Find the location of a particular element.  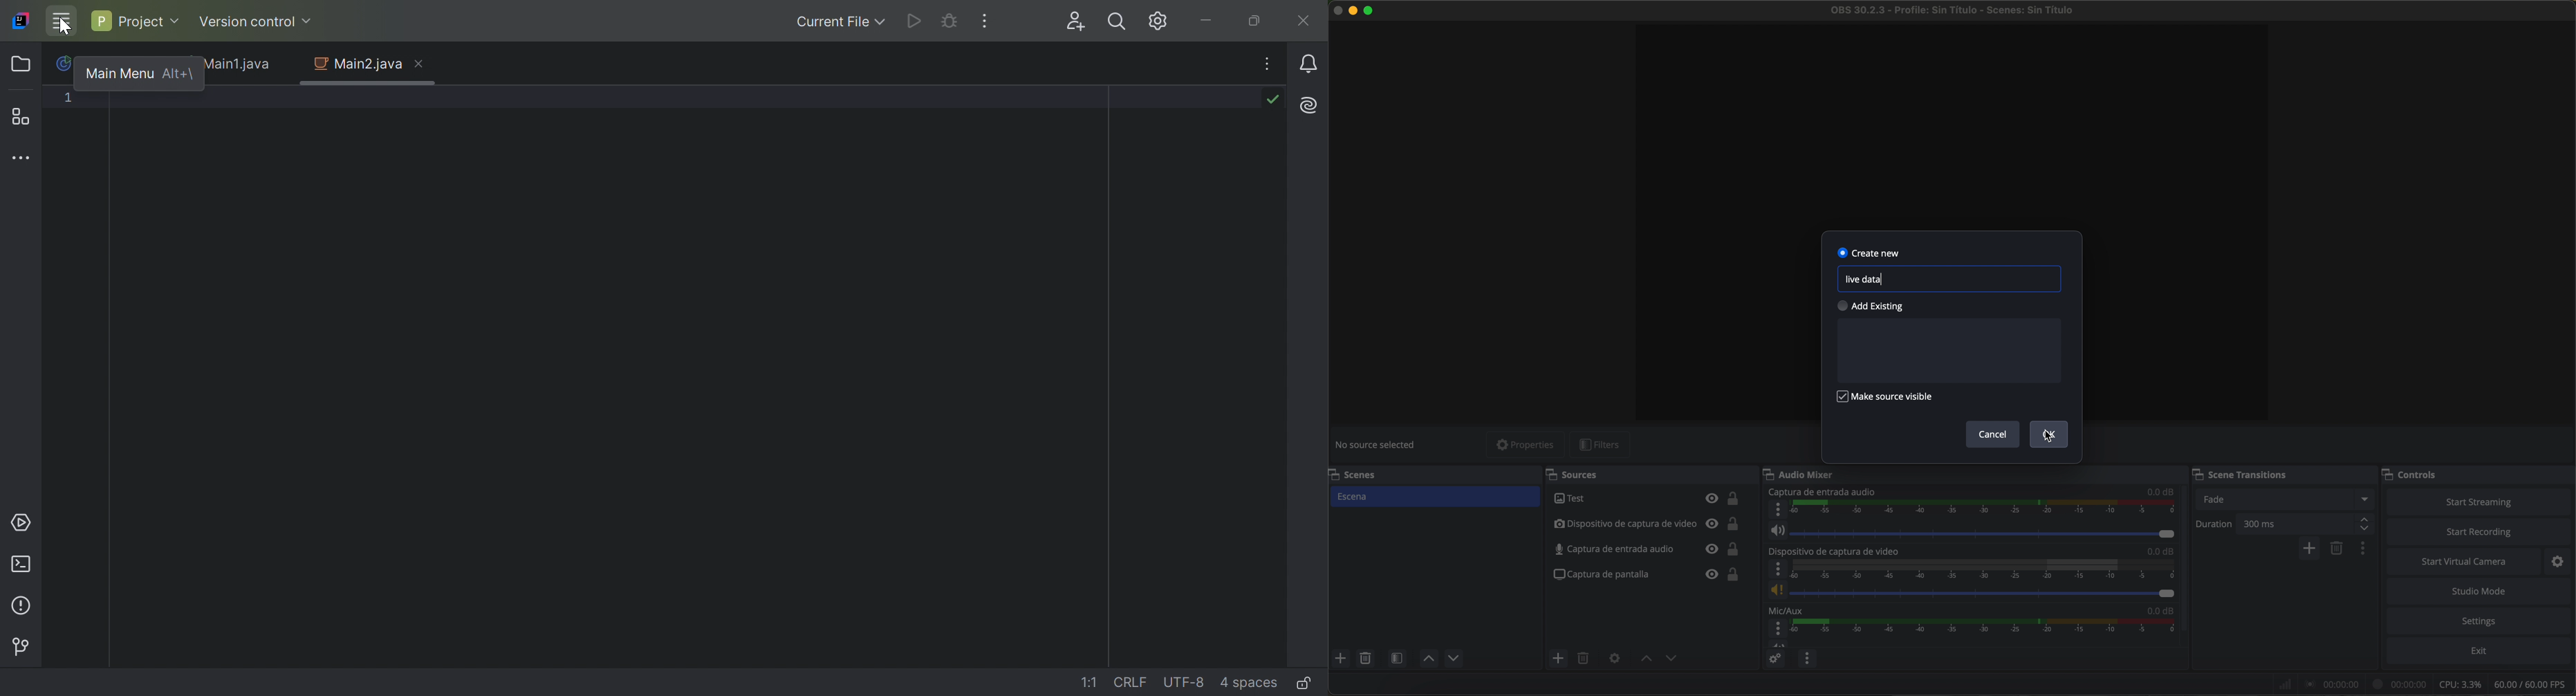

settings is located at coordinates (2481, 621).